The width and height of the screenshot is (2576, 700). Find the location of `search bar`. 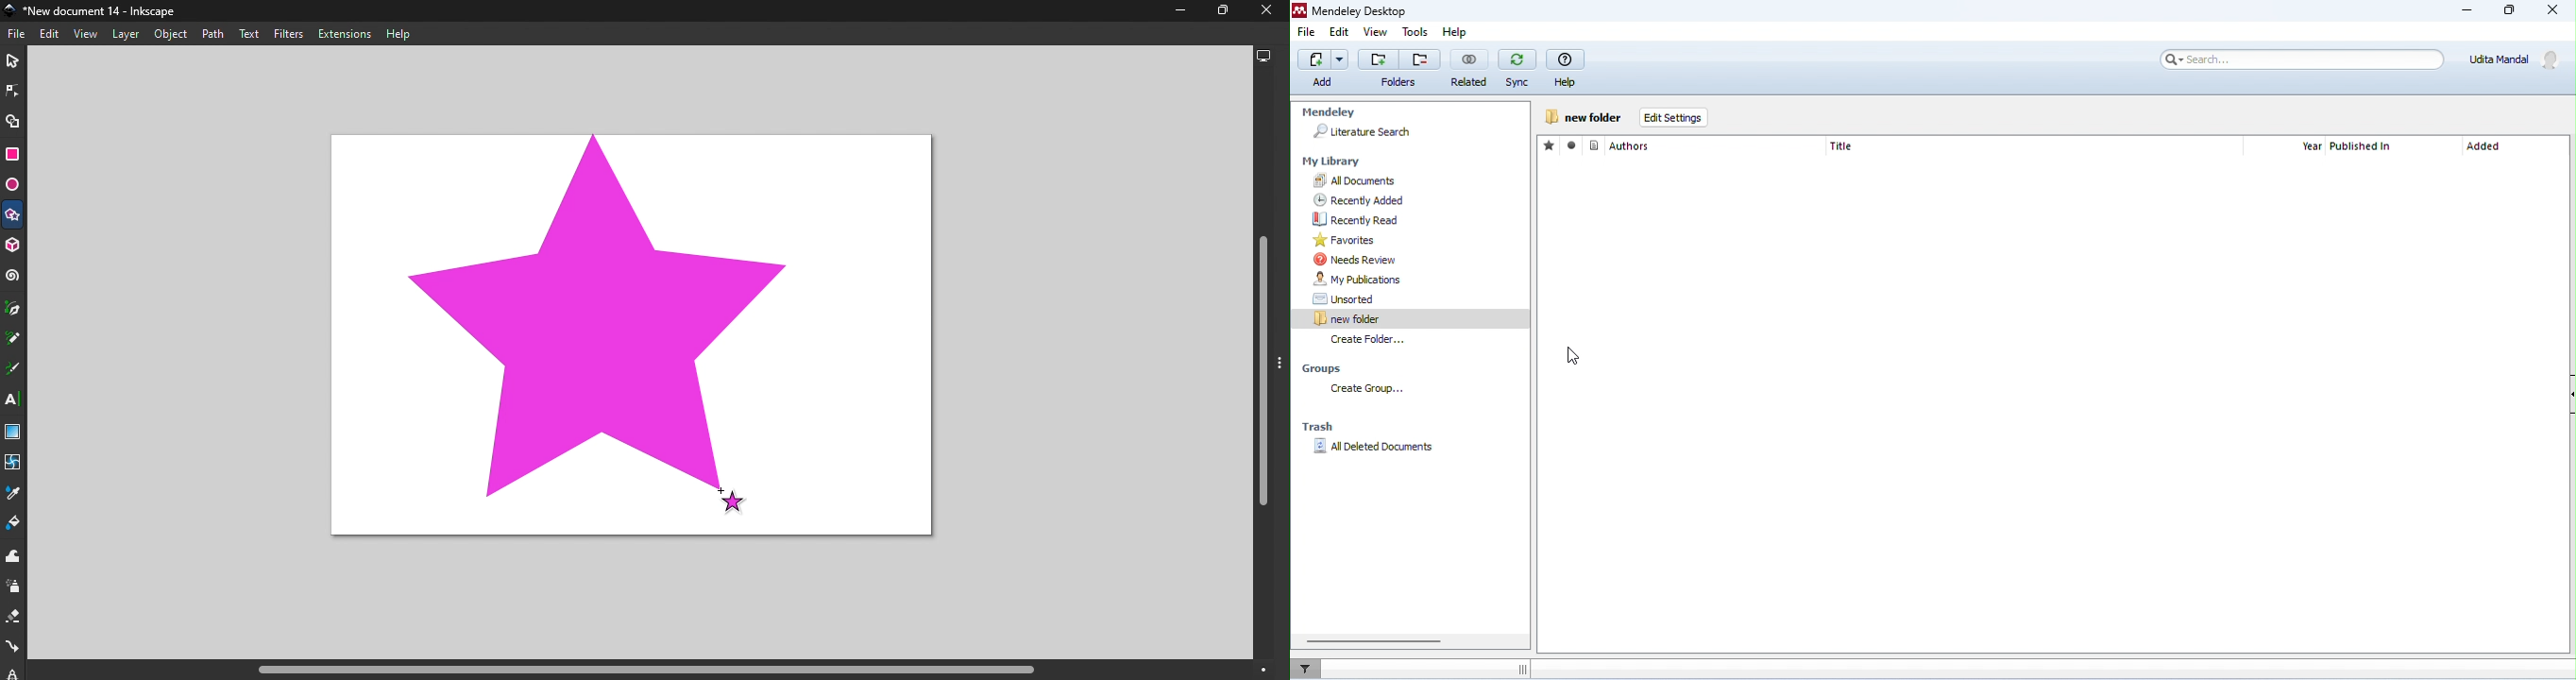

search bar is located at coordinates (2300, 59).